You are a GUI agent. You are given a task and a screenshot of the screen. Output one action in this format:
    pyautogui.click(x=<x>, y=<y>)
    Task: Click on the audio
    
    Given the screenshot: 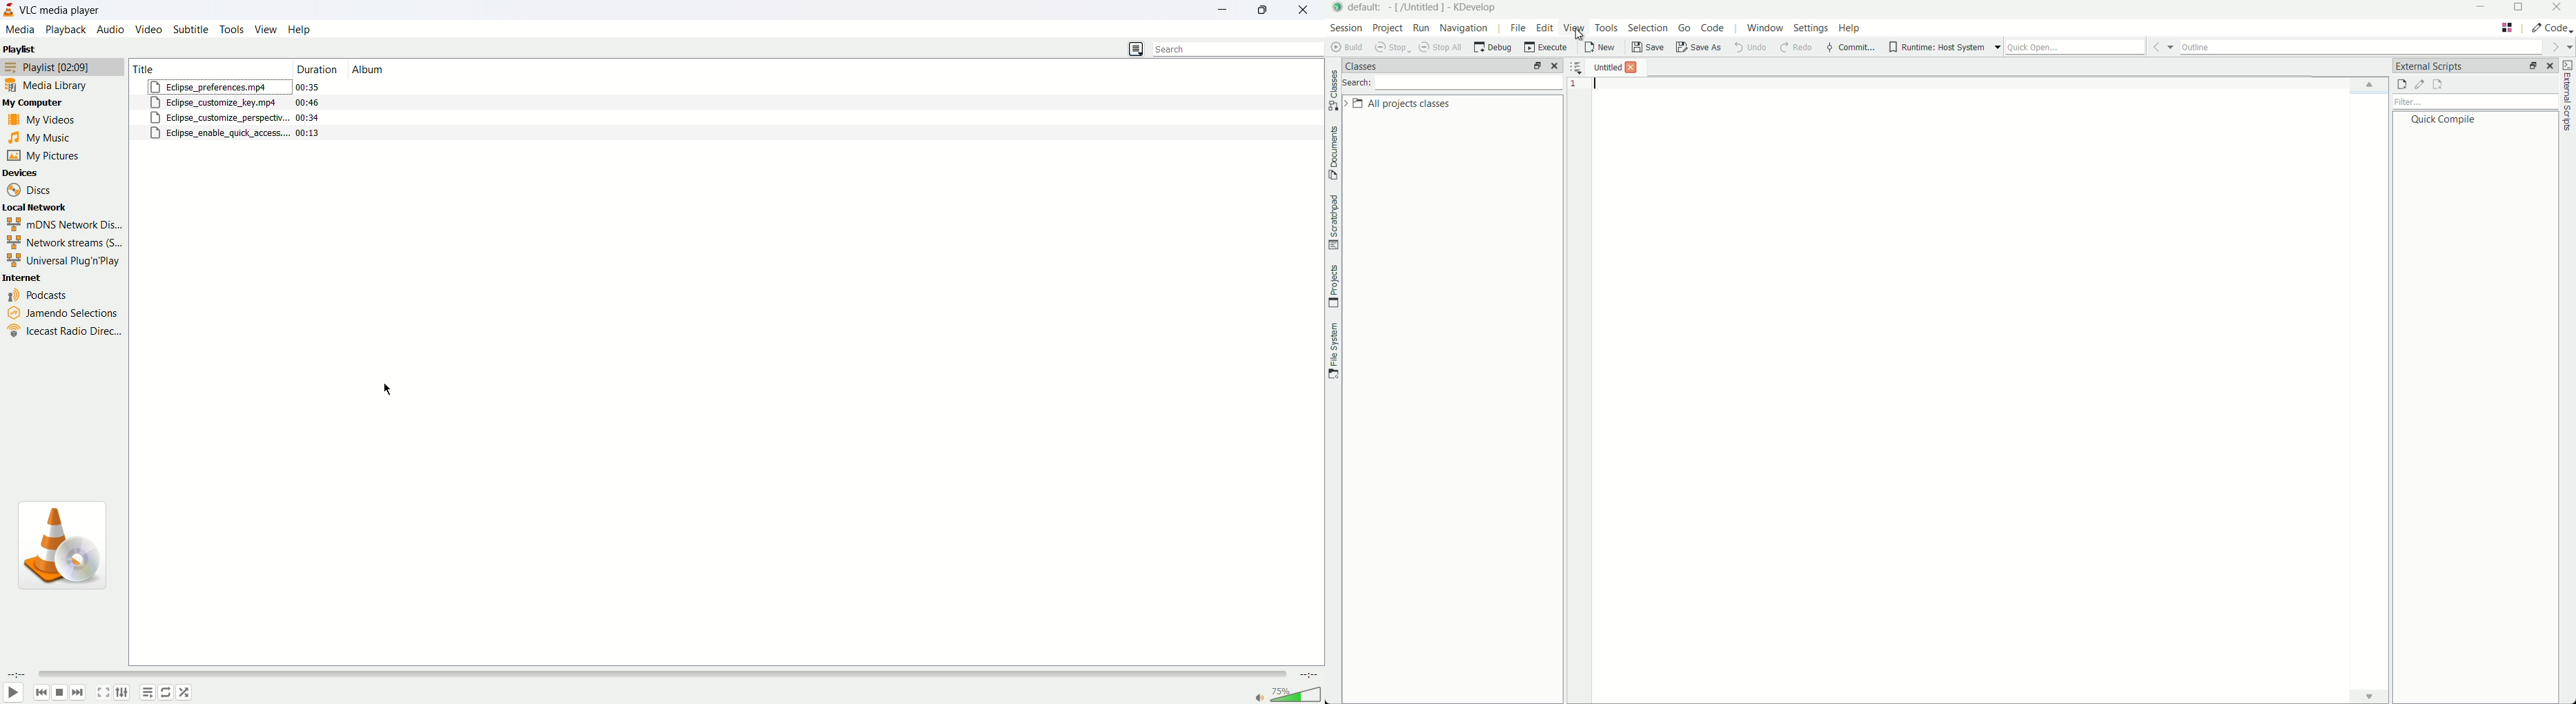 What is the action you would take?
    pyautogui.click(x=111, y=31)
    